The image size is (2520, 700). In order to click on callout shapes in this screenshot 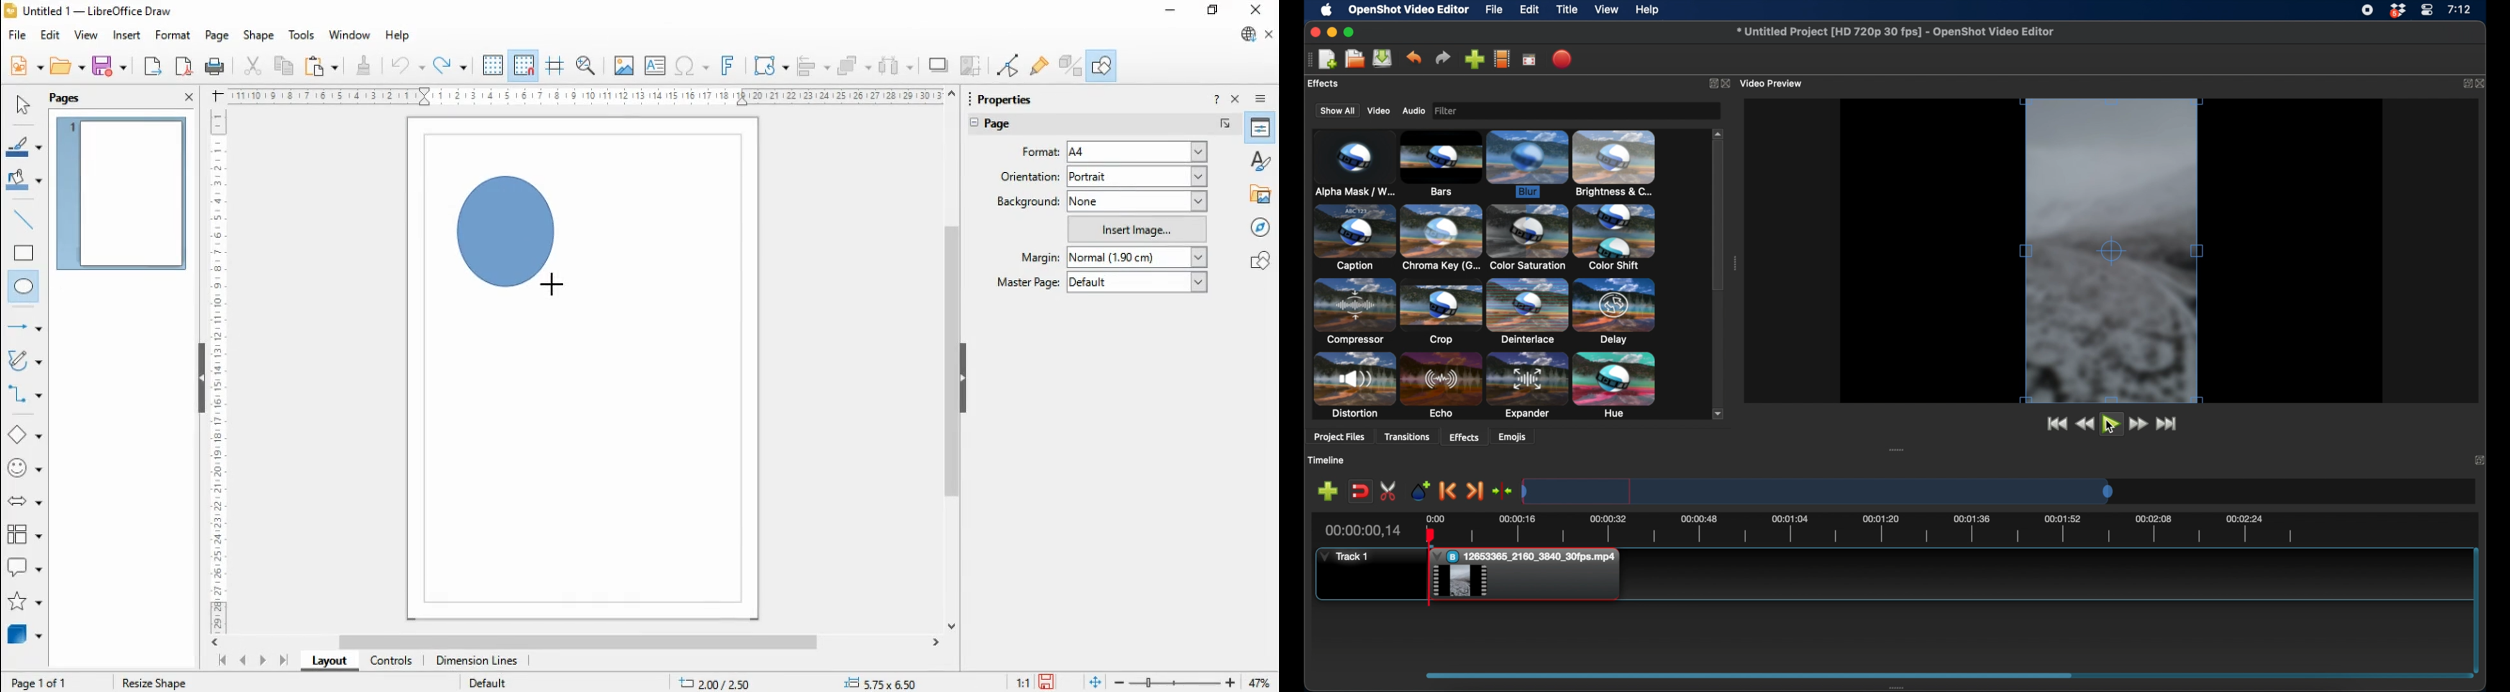, I will do `click(26, 570)`.